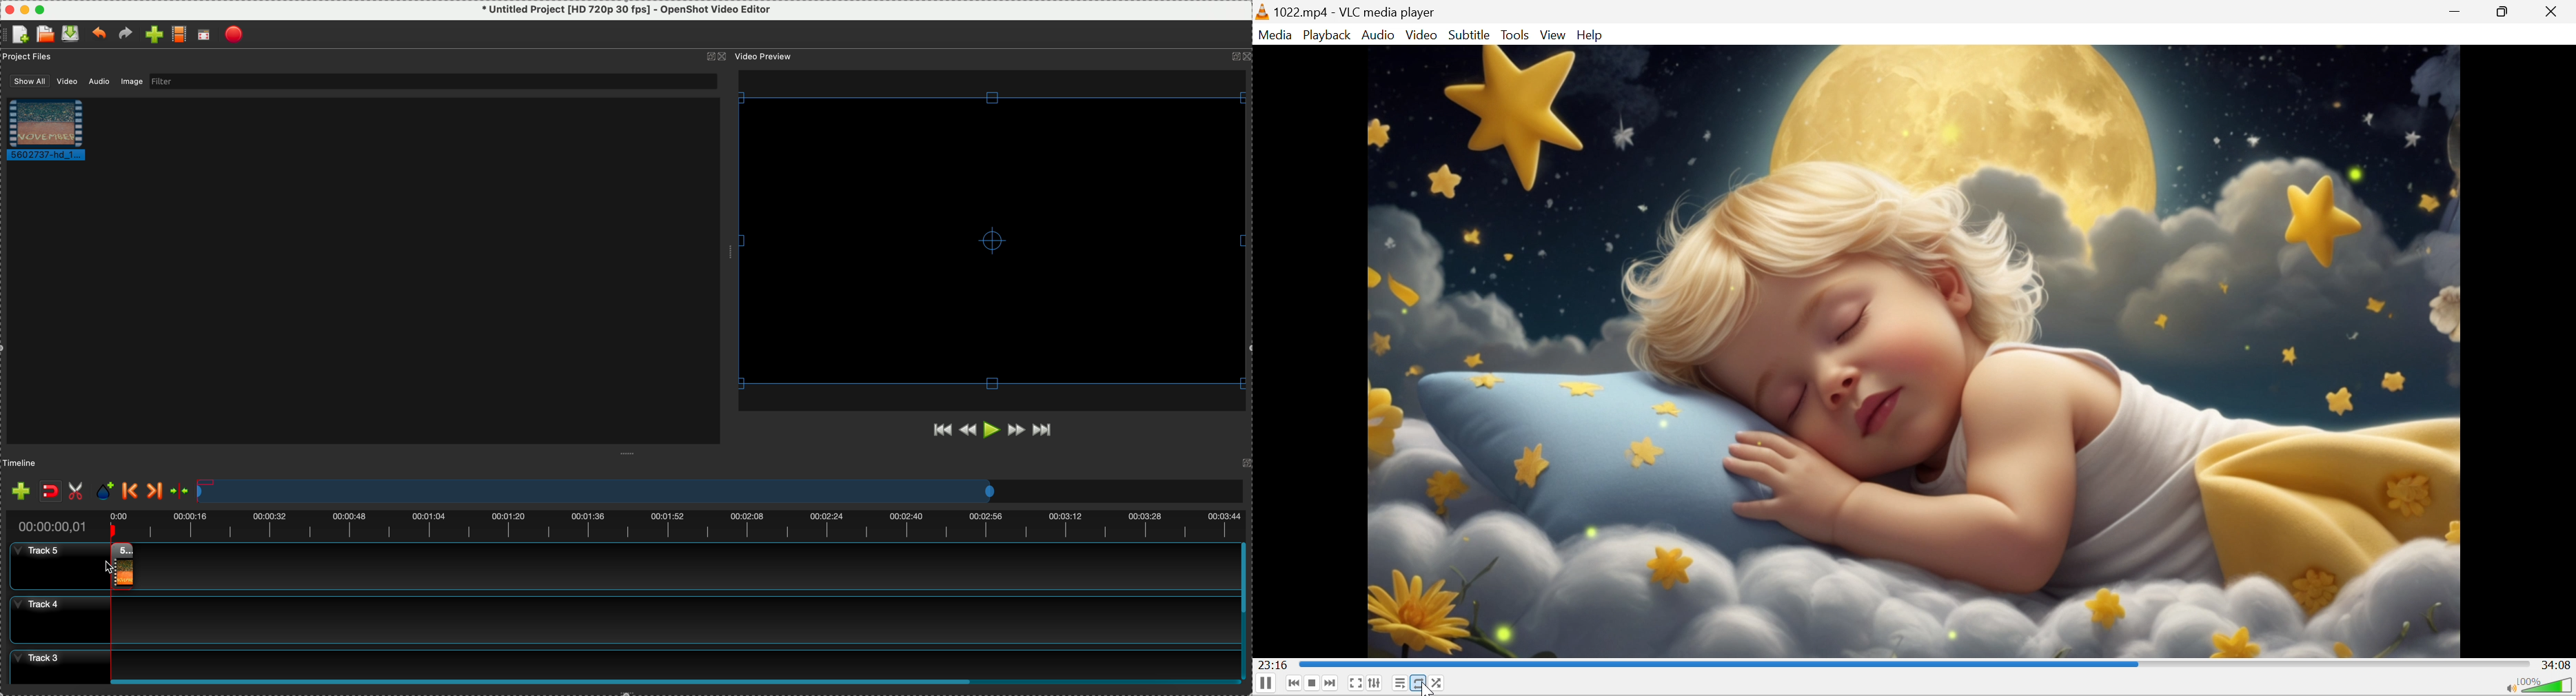  Describe the element at coordinates (28, 58) in the screenshot. I see `project files` at that location.